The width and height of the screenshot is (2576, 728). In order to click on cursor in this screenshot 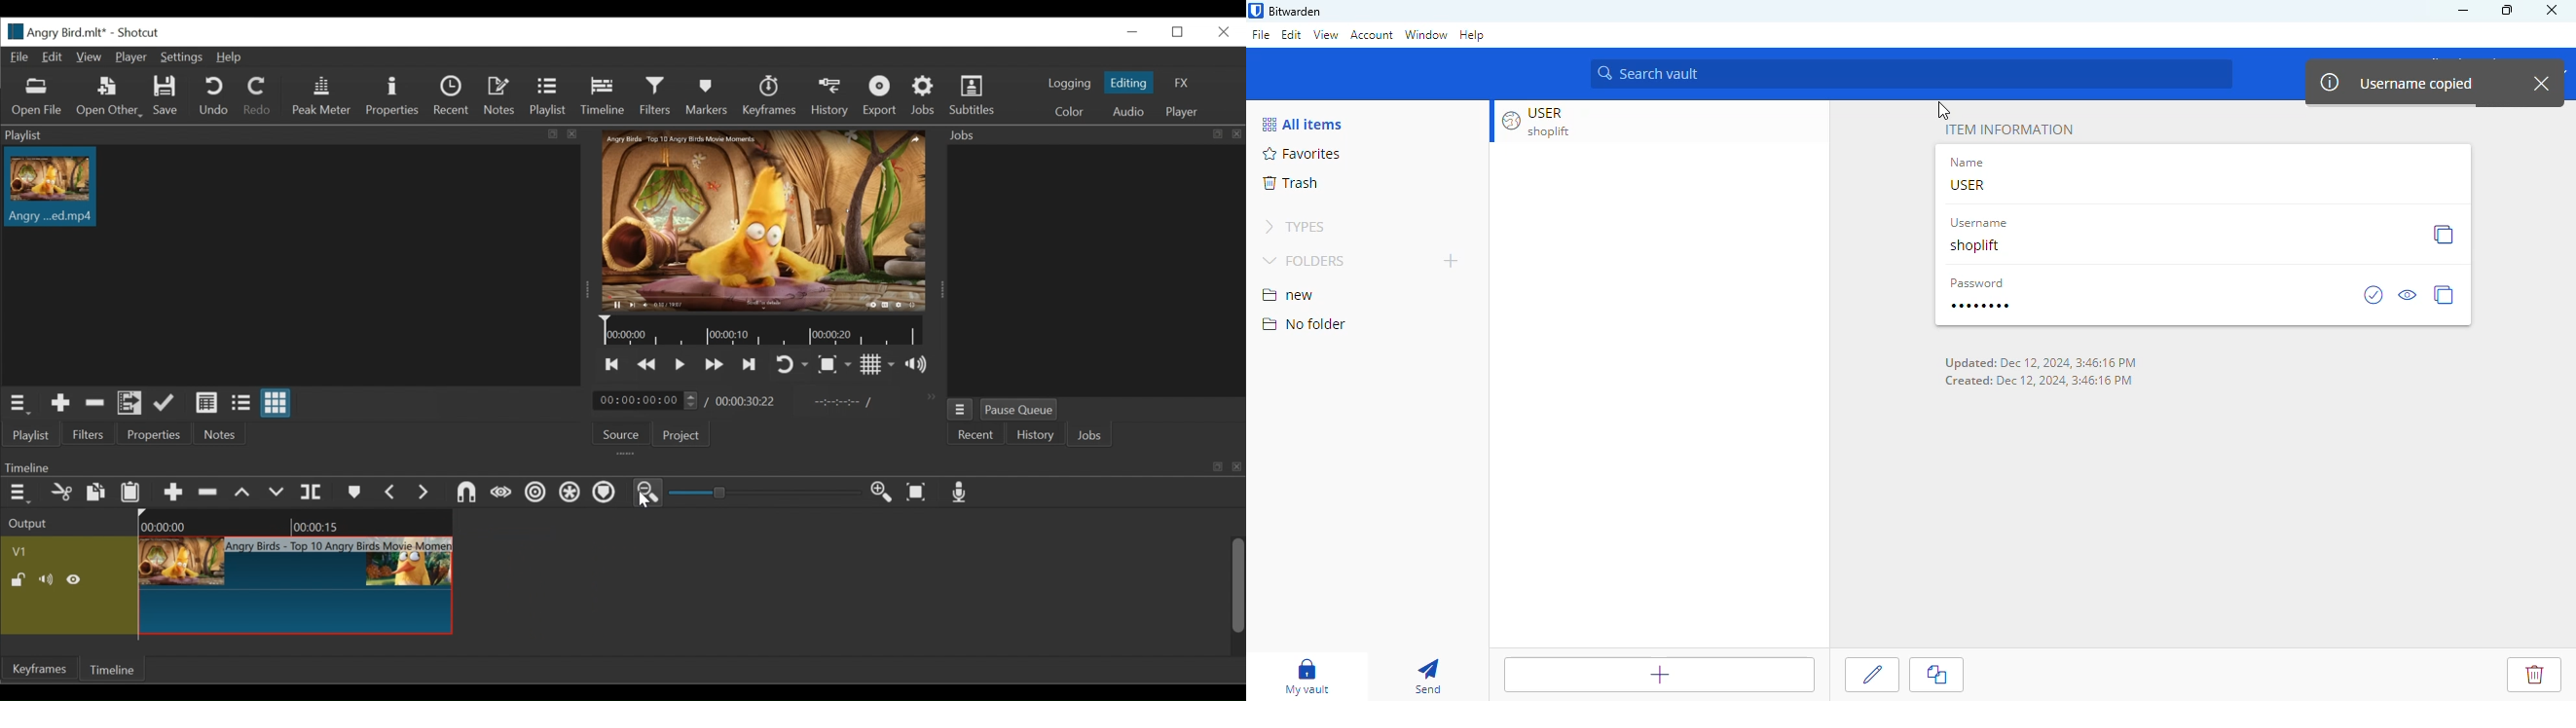, I will do `click(641, 497)`.